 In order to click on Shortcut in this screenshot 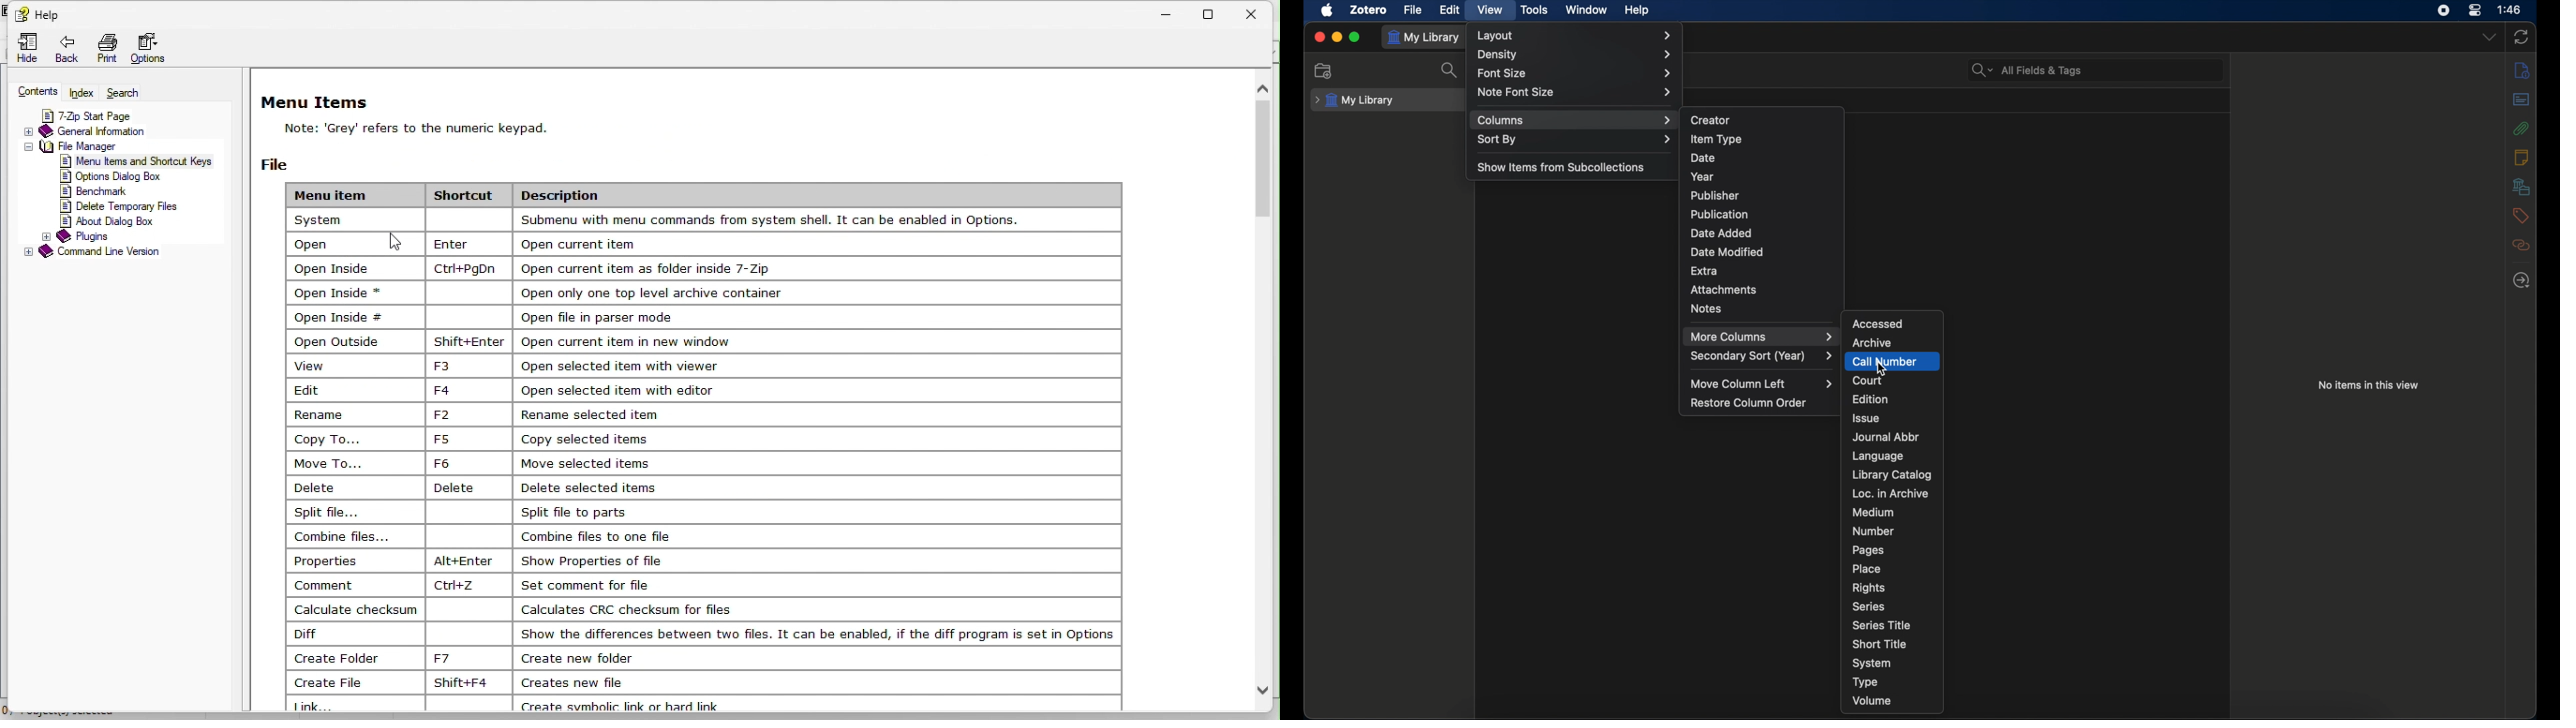, I will do `click(469, 195)`.